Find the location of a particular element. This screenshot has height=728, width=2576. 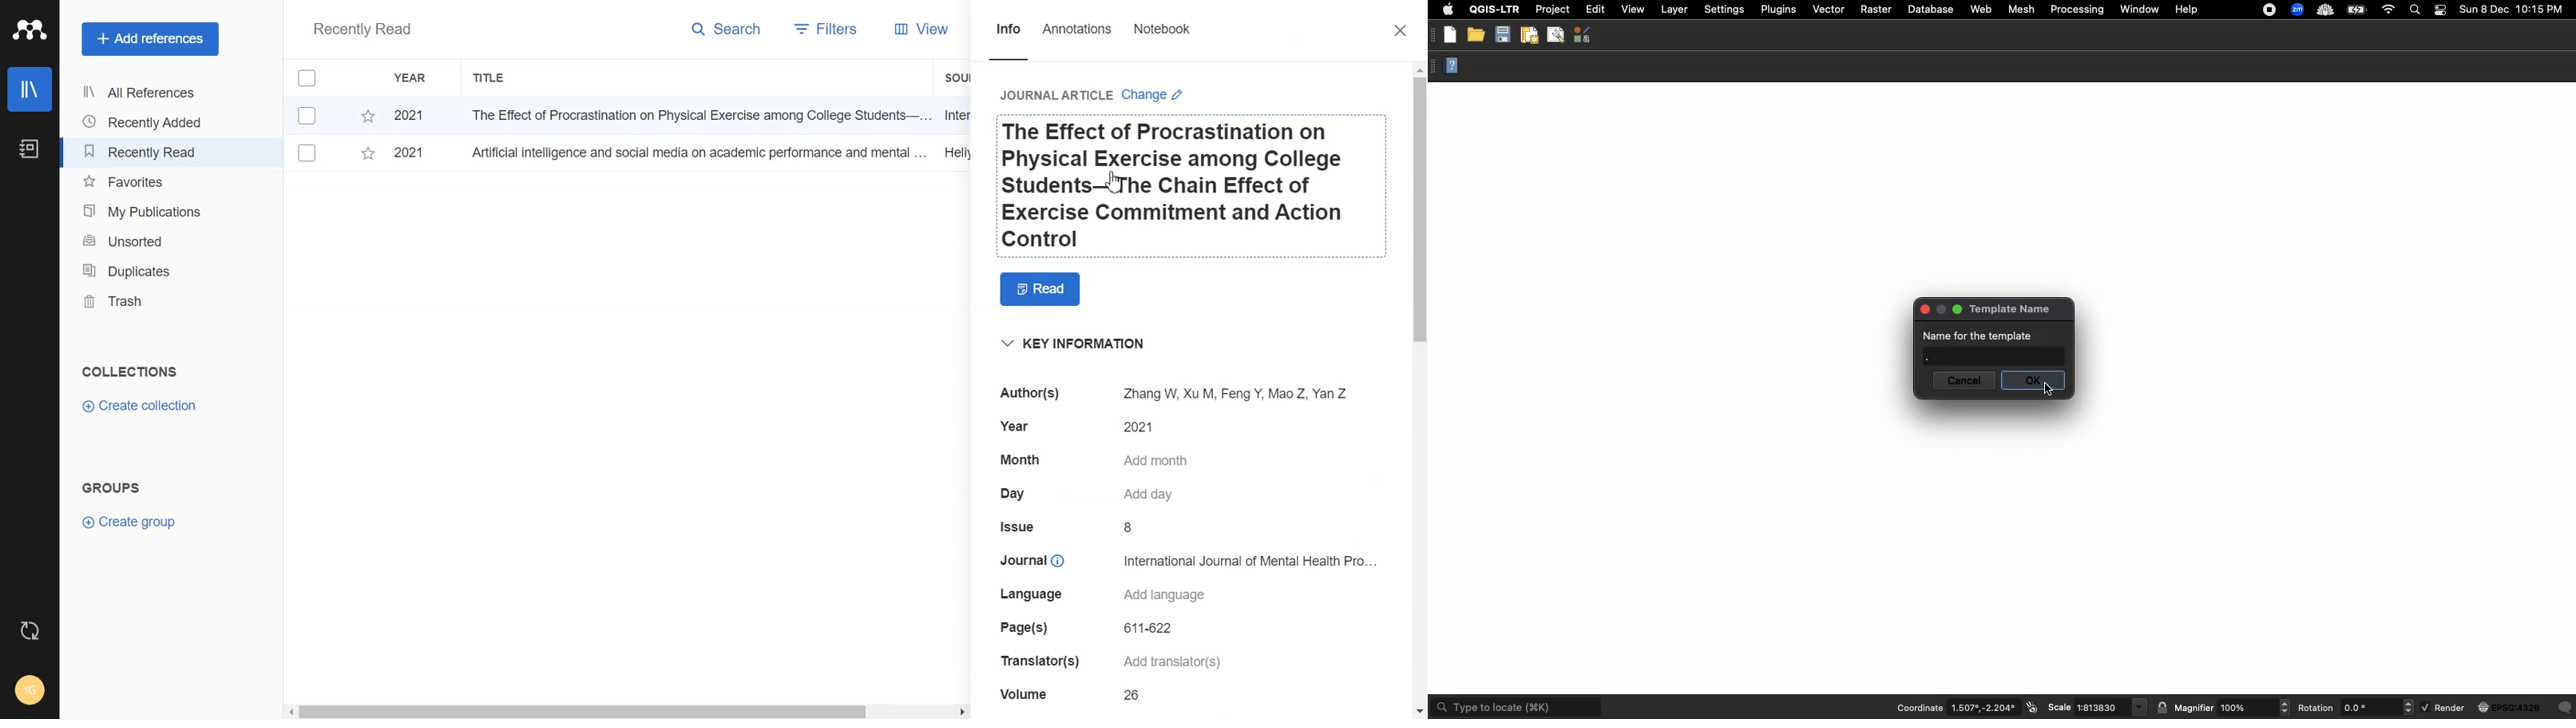

The Effect of Procrastination on
Physical Exercise among College
Students—The Chain Effect of
Exercise Commitment and Action
Control is located at coordinates (1193, 188).